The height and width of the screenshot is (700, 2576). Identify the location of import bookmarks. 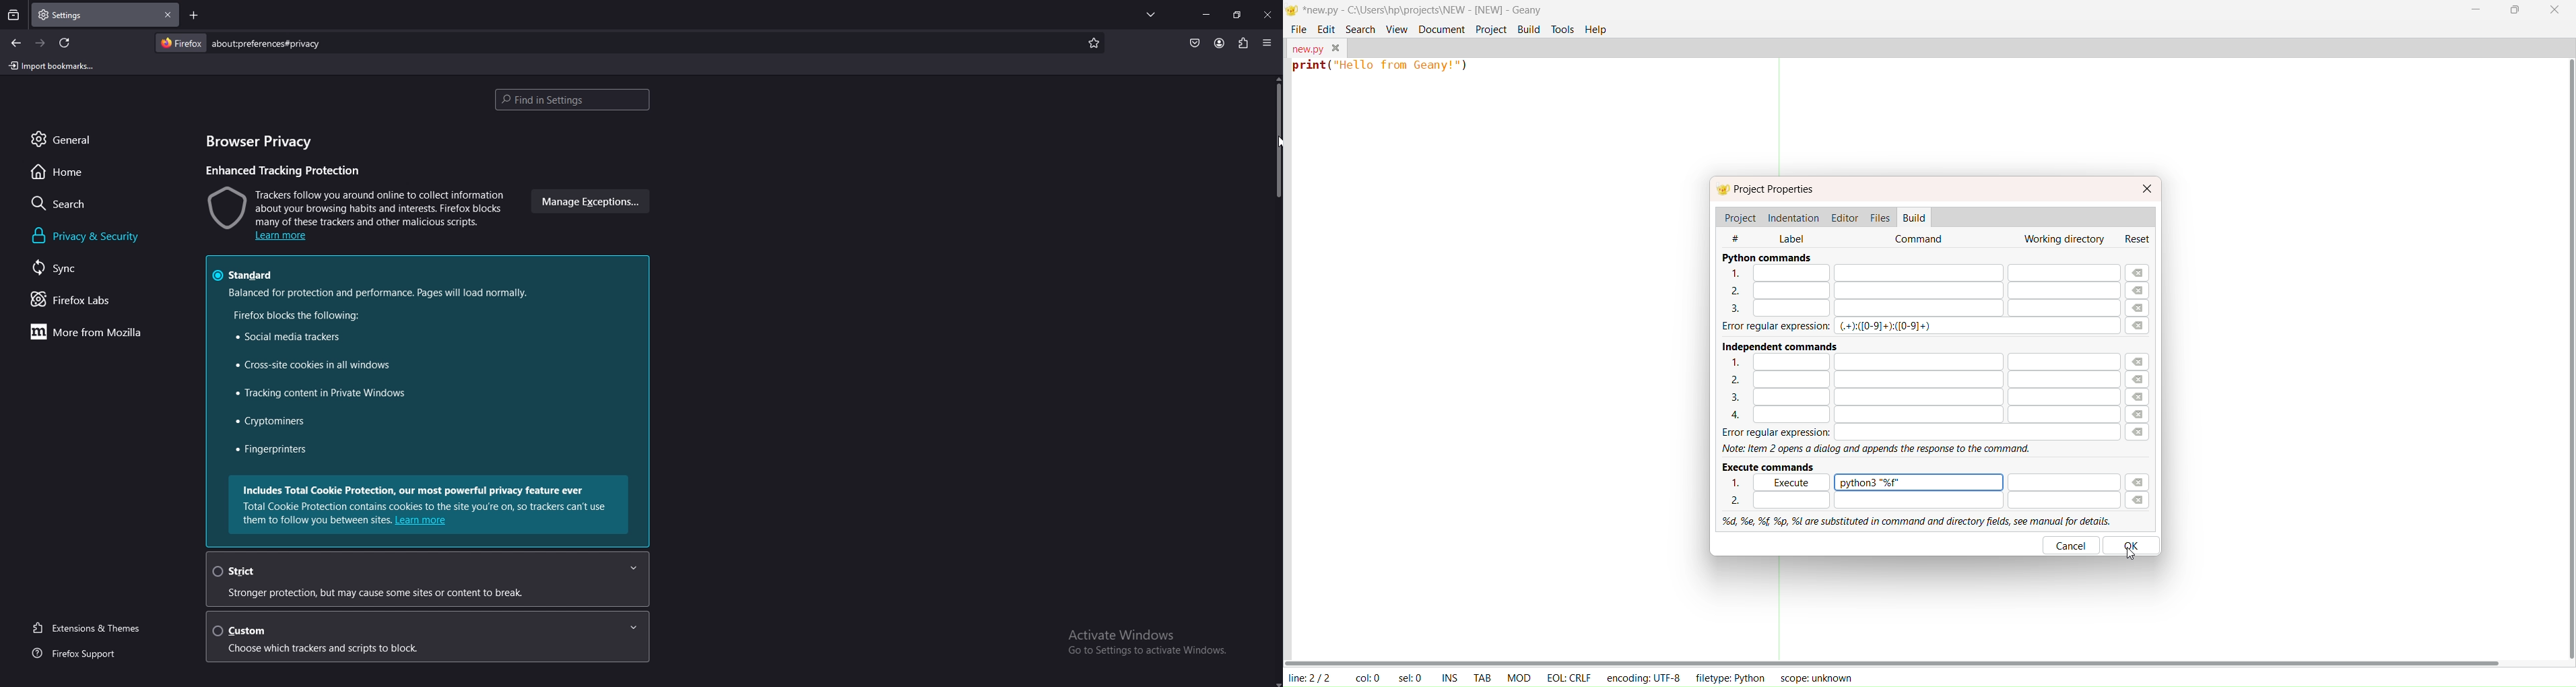
(51, 67).